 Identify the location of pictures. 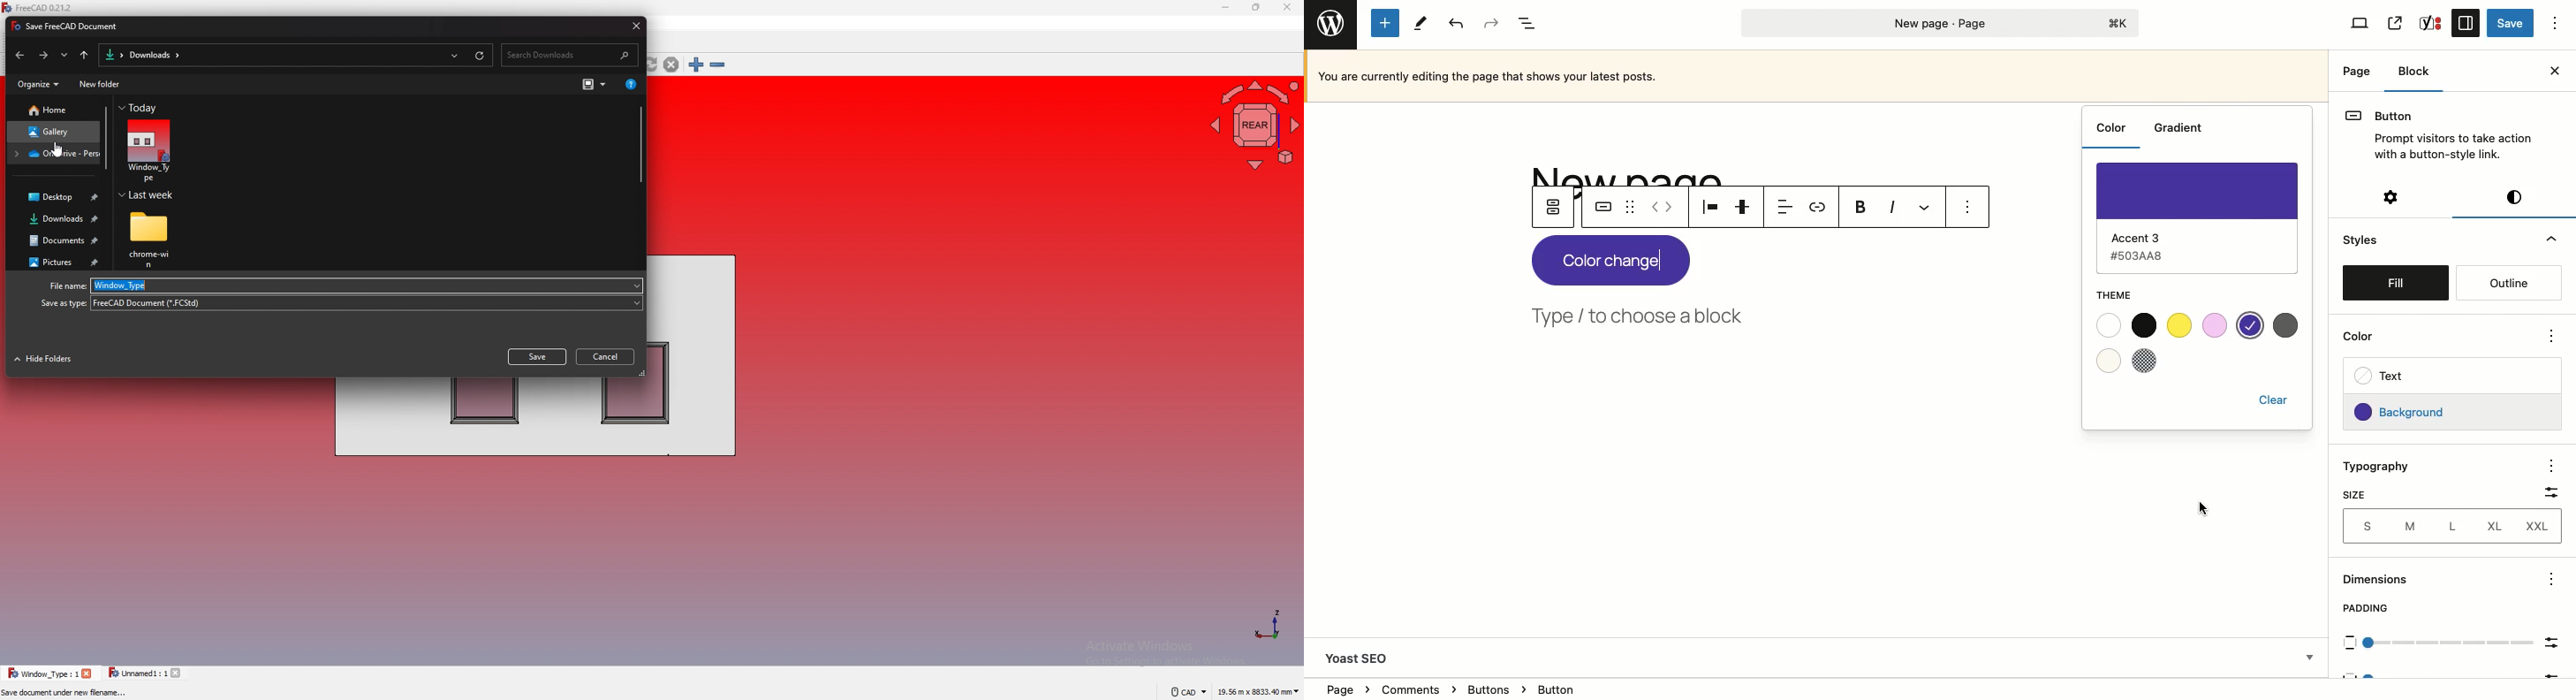
(57, 262).